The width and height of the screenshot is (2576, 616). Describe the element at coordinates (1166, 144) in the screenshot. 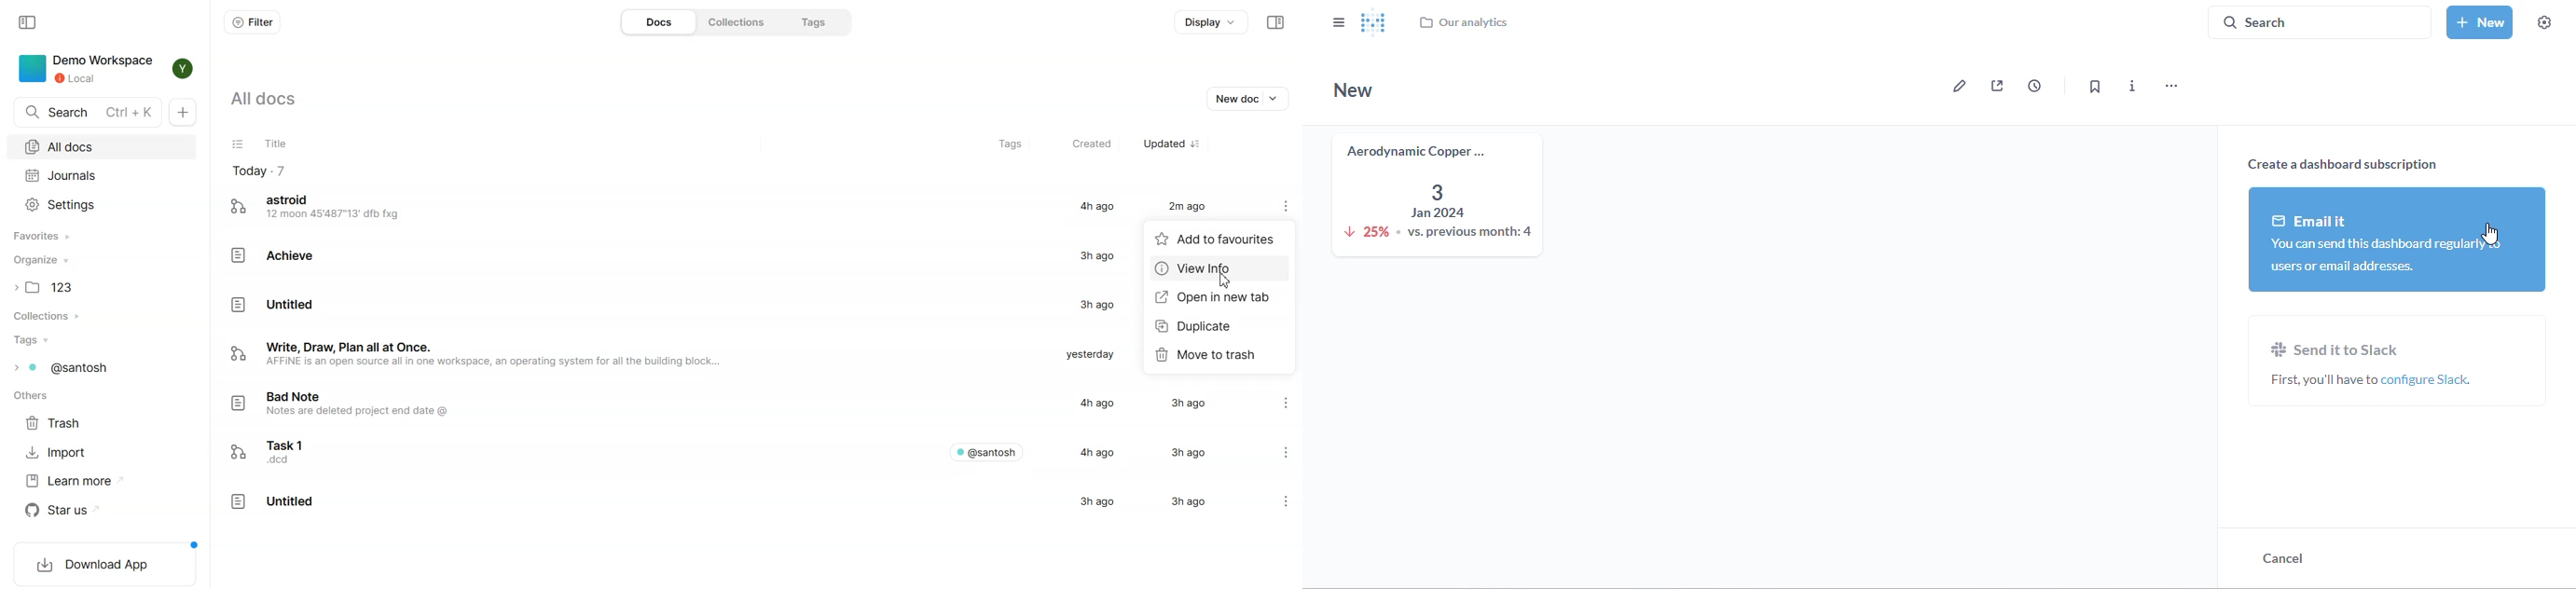

I see `Updated` at that location.